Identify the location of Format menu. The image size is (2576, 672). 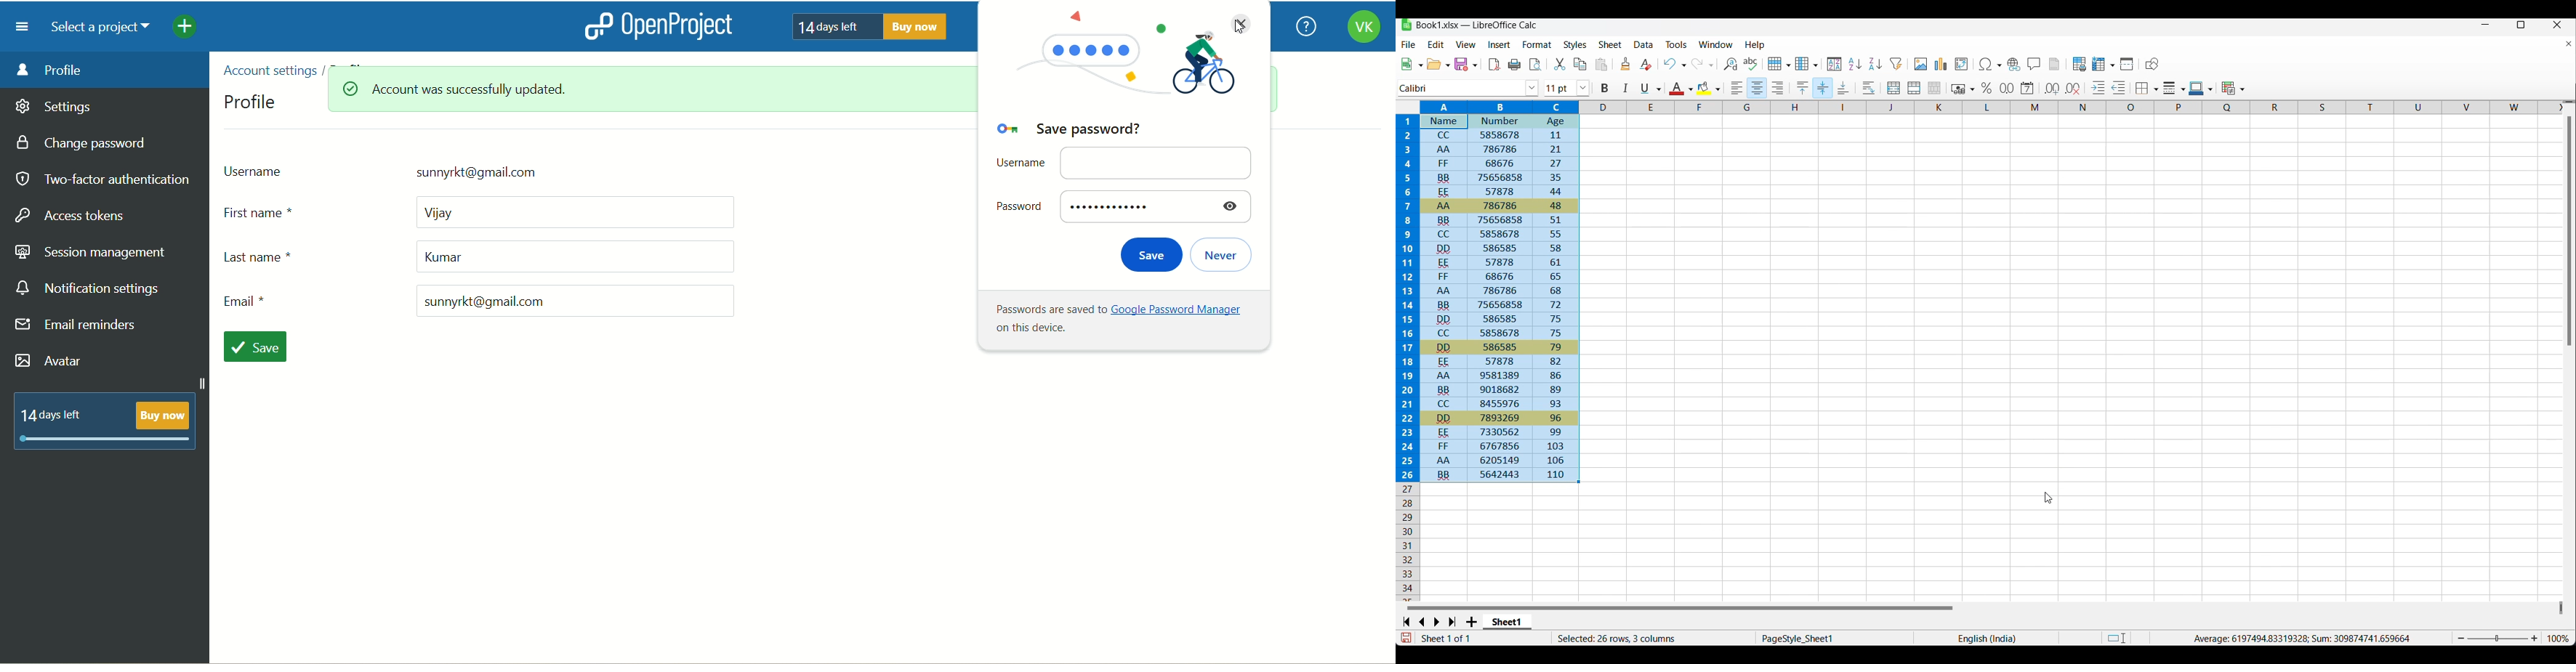
(1537, 44).